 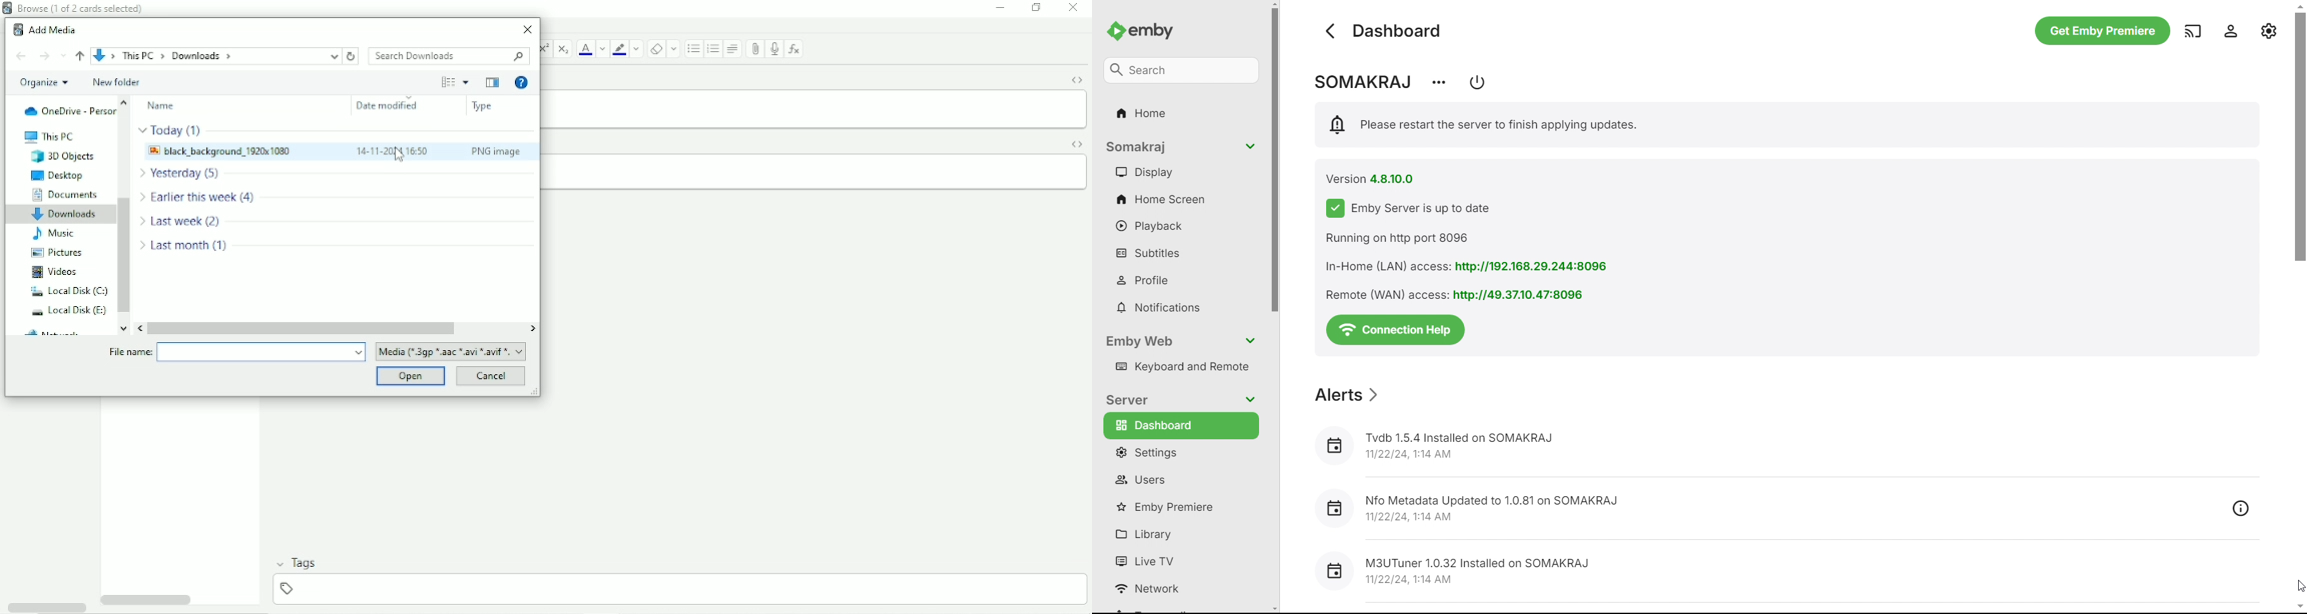 What do you see at coordinates (1380, 295) in the screenshot?
I see `Remote (WAN) access: |` at bounding box center [1380, 295].